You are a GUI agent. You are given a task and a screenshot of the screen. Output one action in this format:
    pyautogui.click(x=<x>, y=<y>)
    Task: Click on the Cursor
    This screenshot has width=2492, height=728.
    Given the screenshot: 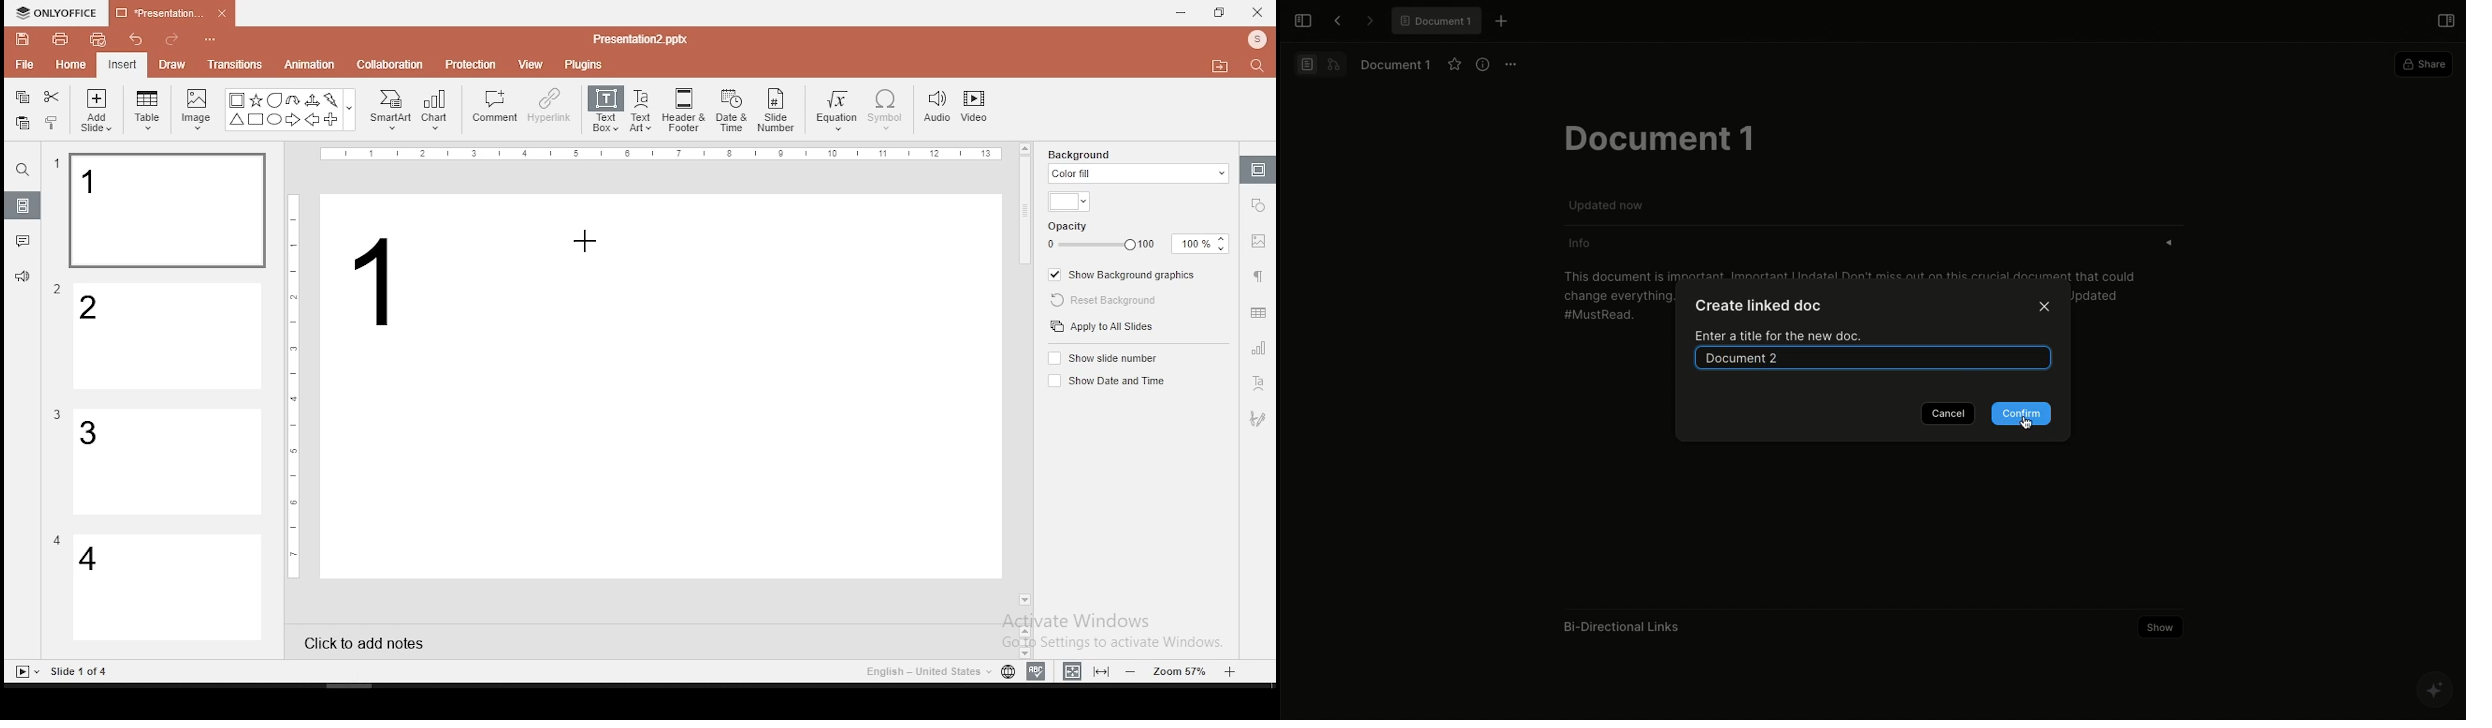 What is the action you would take?
    pyautogui.click(x=591, y=242)
    